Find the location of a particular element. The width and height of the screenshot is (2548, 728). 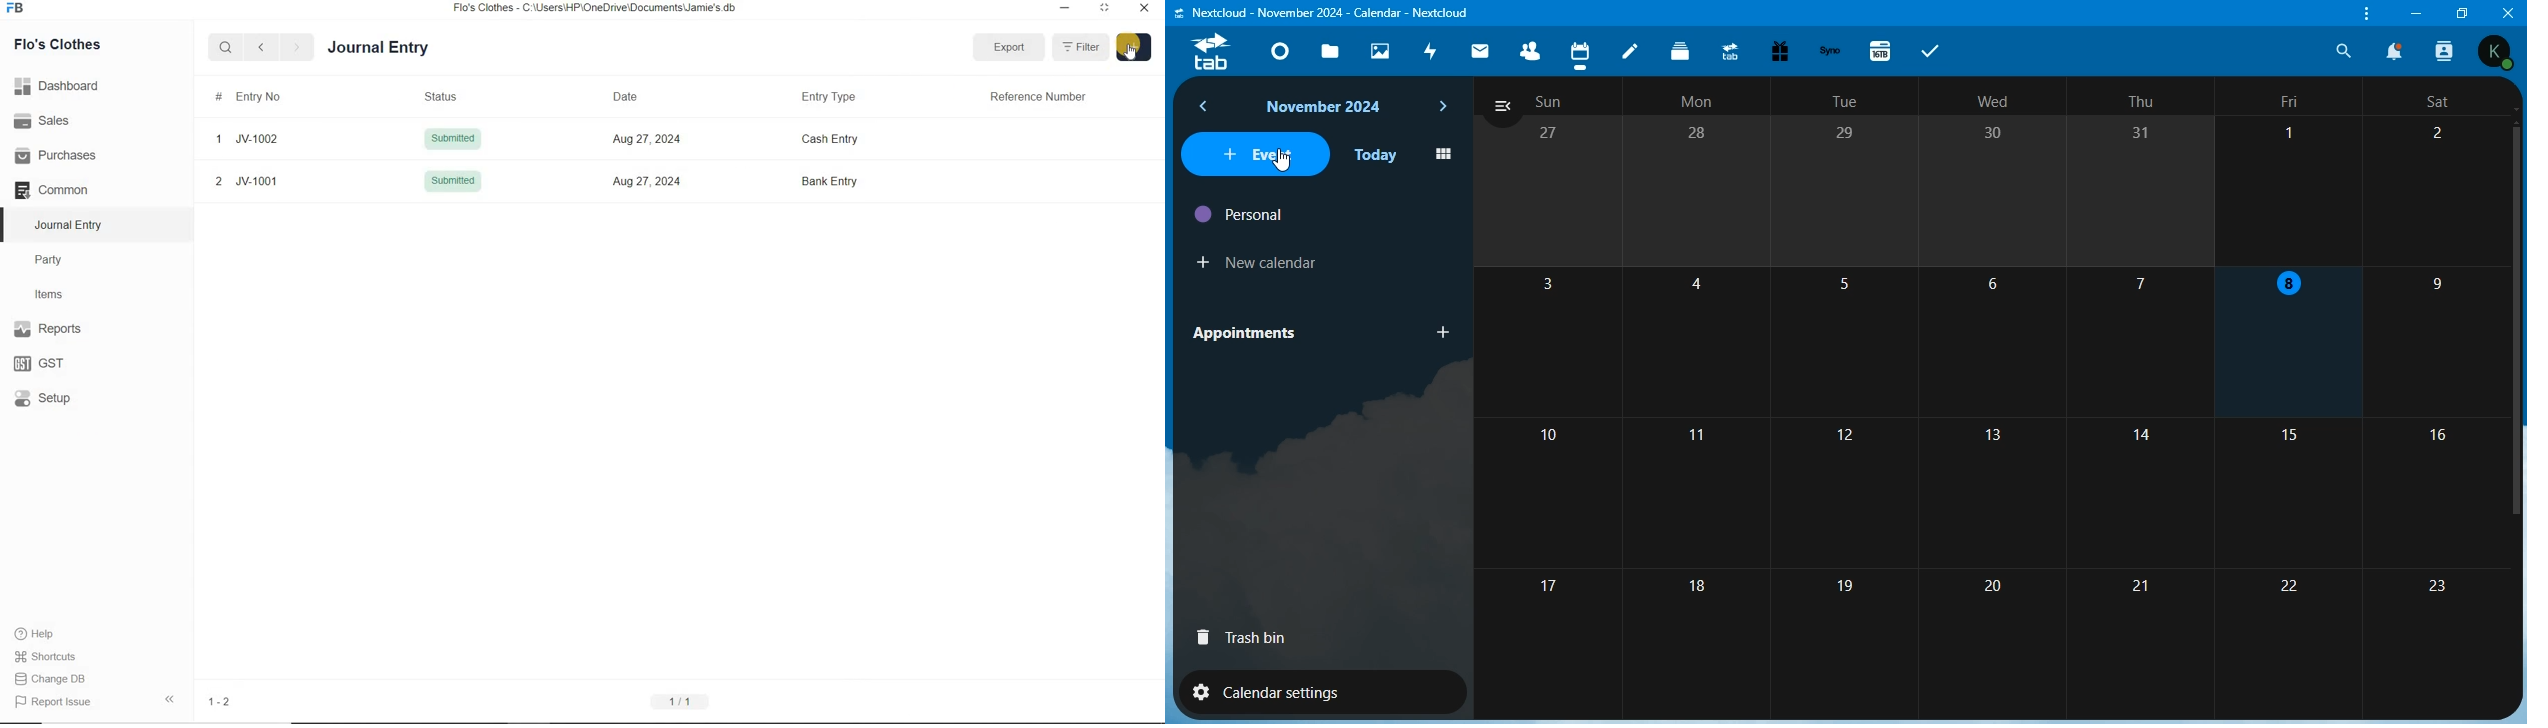

Items is located at coordinates (55, 293).